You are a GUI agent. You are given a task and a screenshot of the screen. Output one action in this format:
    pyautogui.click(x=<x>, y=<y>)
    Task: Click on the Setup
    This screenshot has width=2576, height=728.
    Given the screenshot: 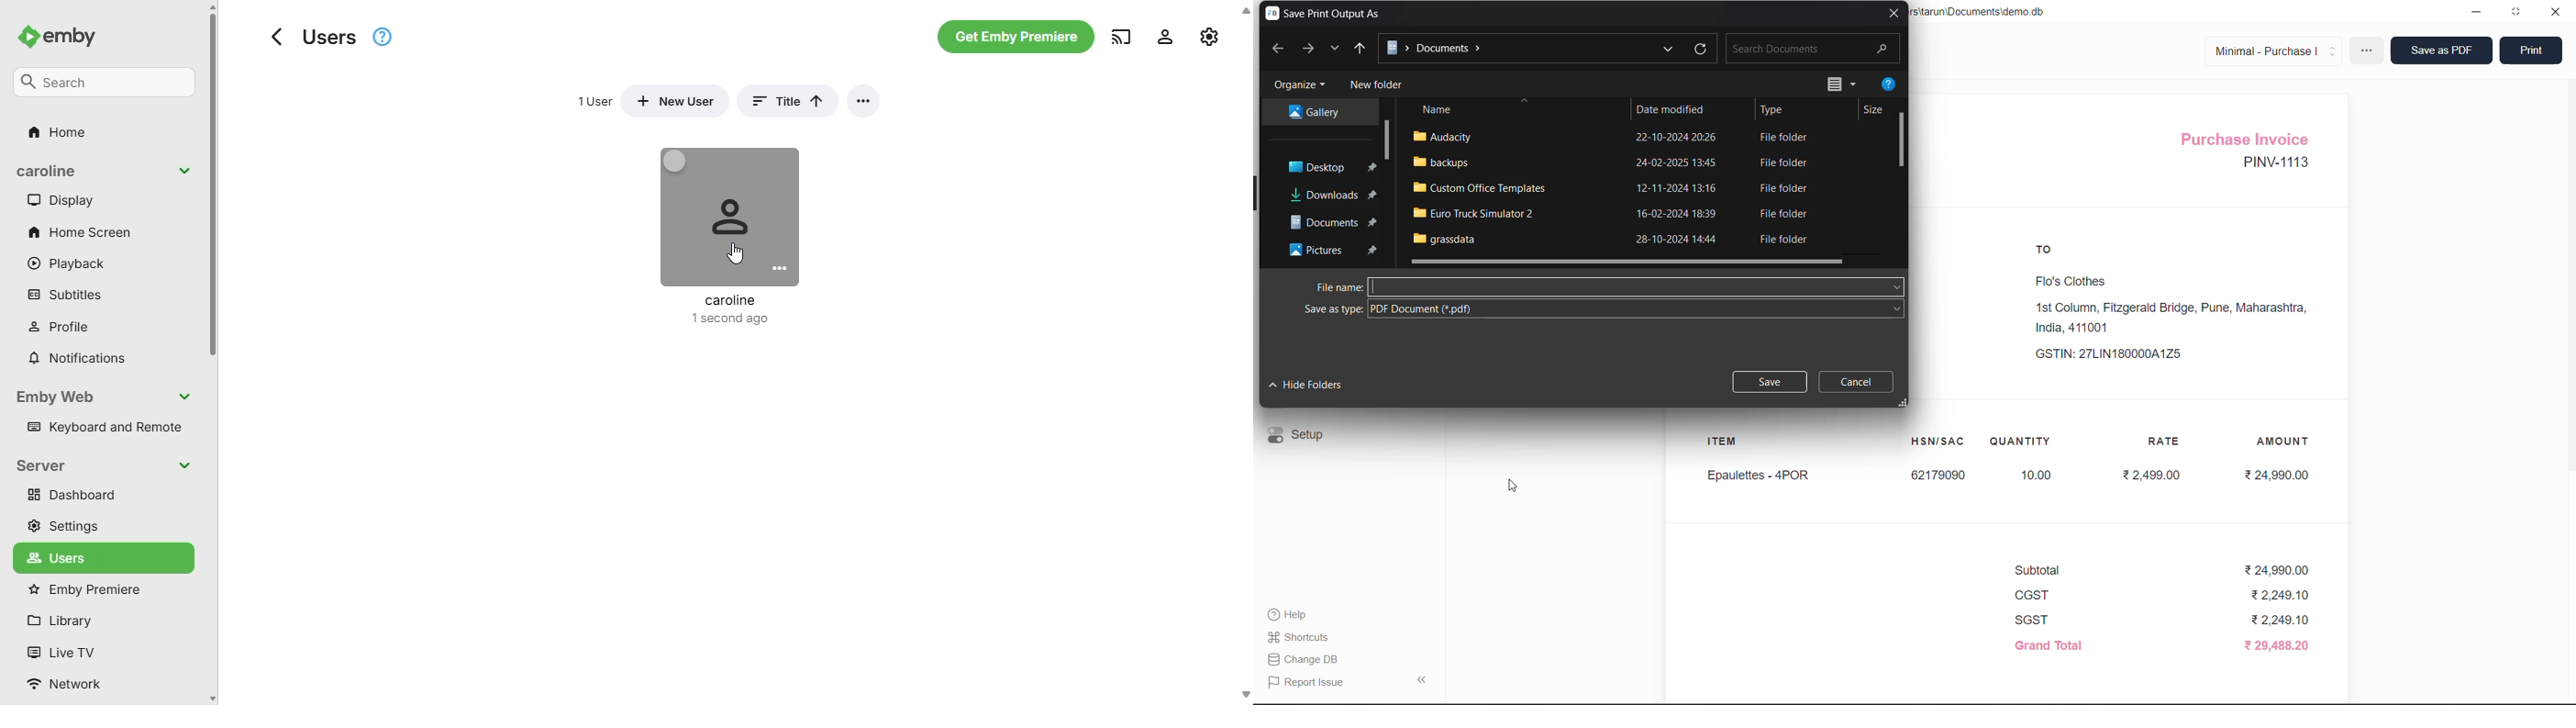 What is the action you would take?
    pyautogui.click(x=1303, y=436)
    